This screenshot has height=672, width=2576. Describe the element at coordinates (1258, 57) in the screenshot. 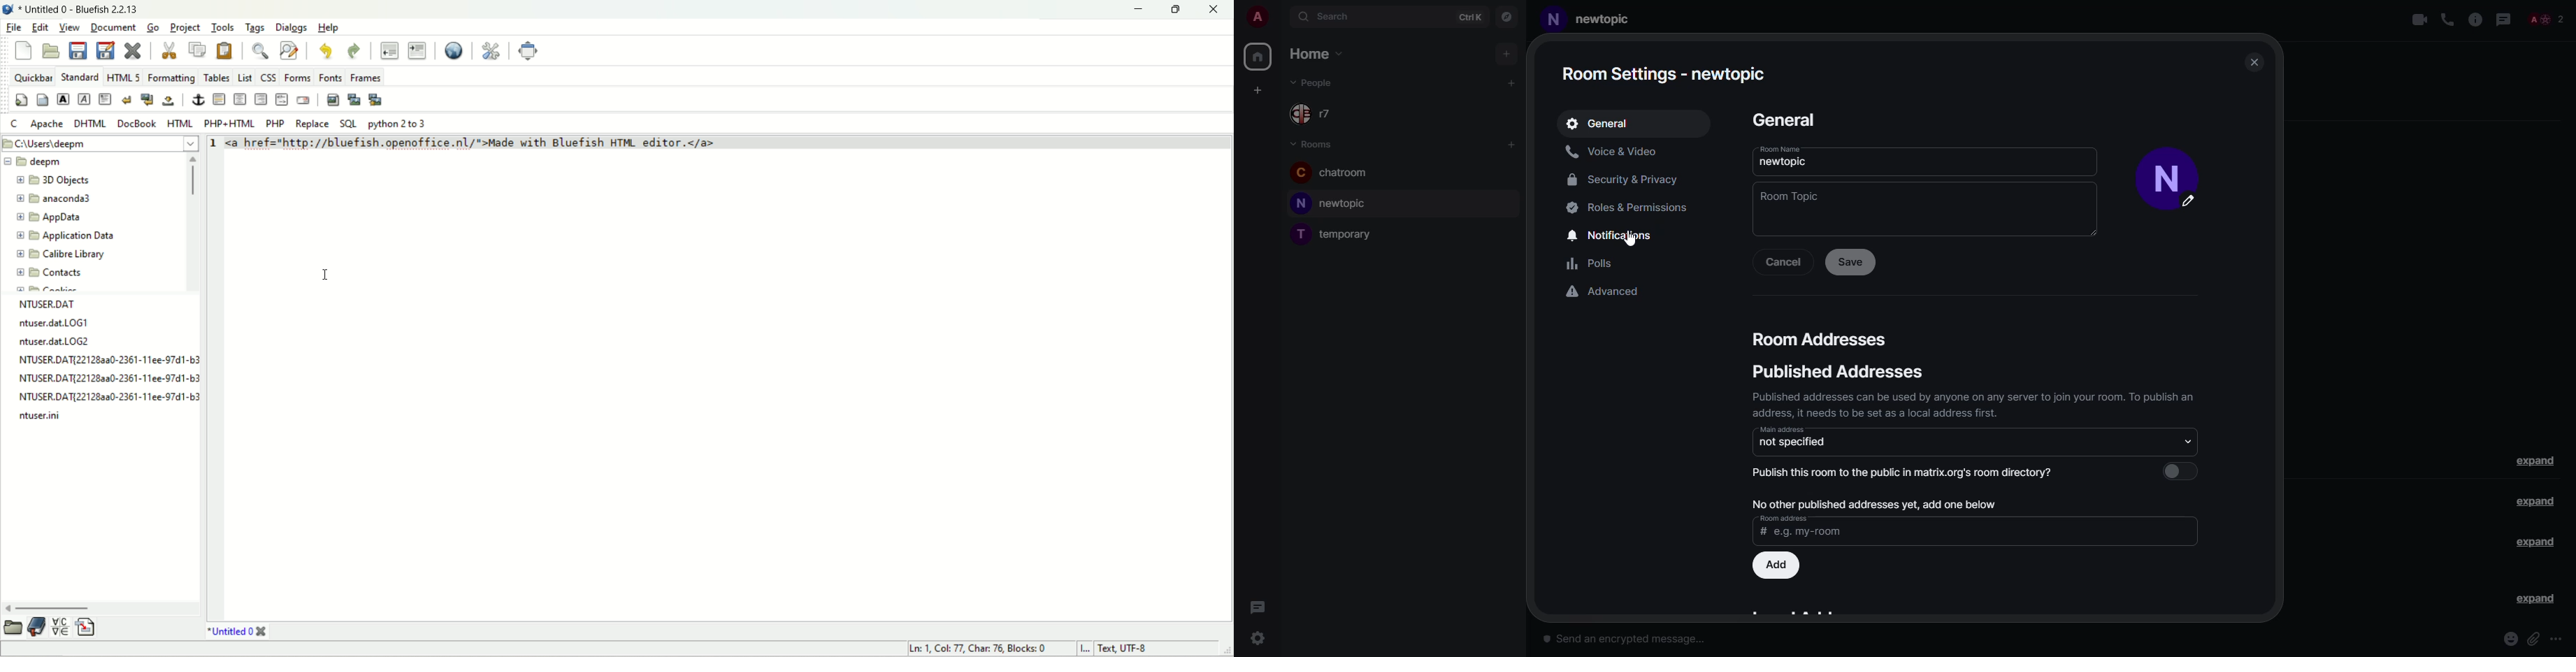

I see `home` at that location.